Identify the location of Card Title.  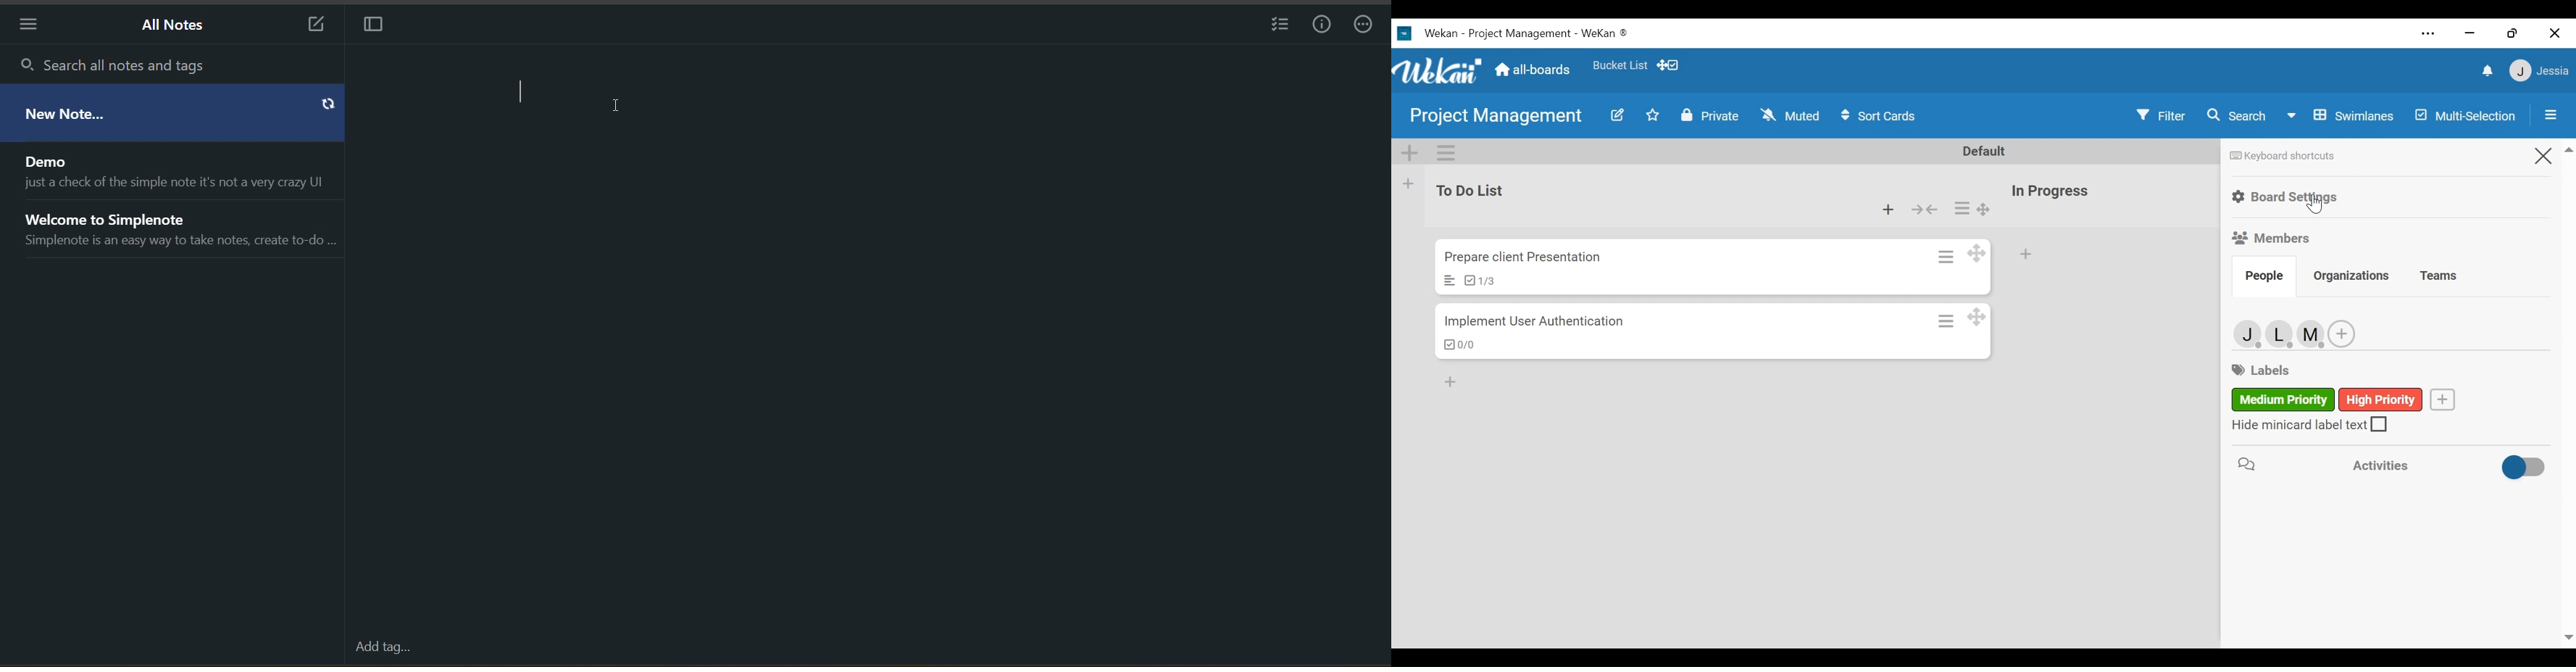
(1522, 258).